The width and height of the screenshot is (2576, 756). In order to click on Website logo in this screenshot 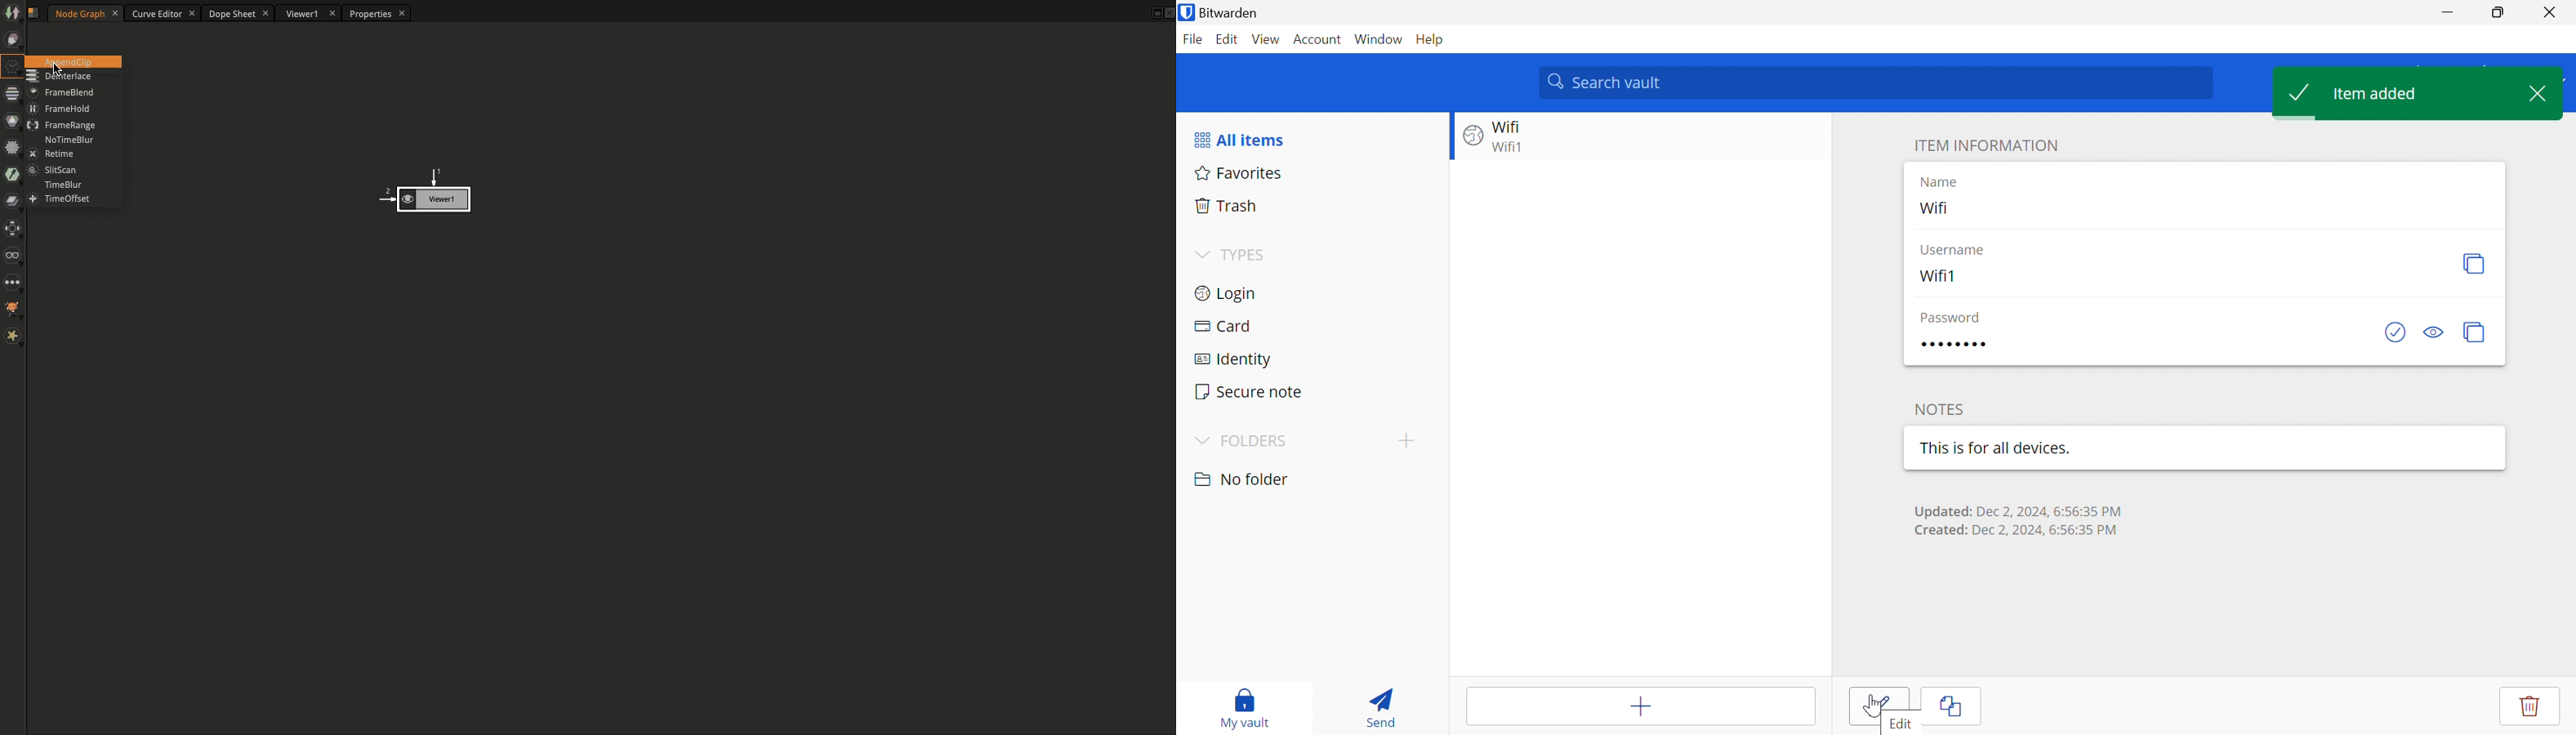, I will do `click(1473, 131)`.